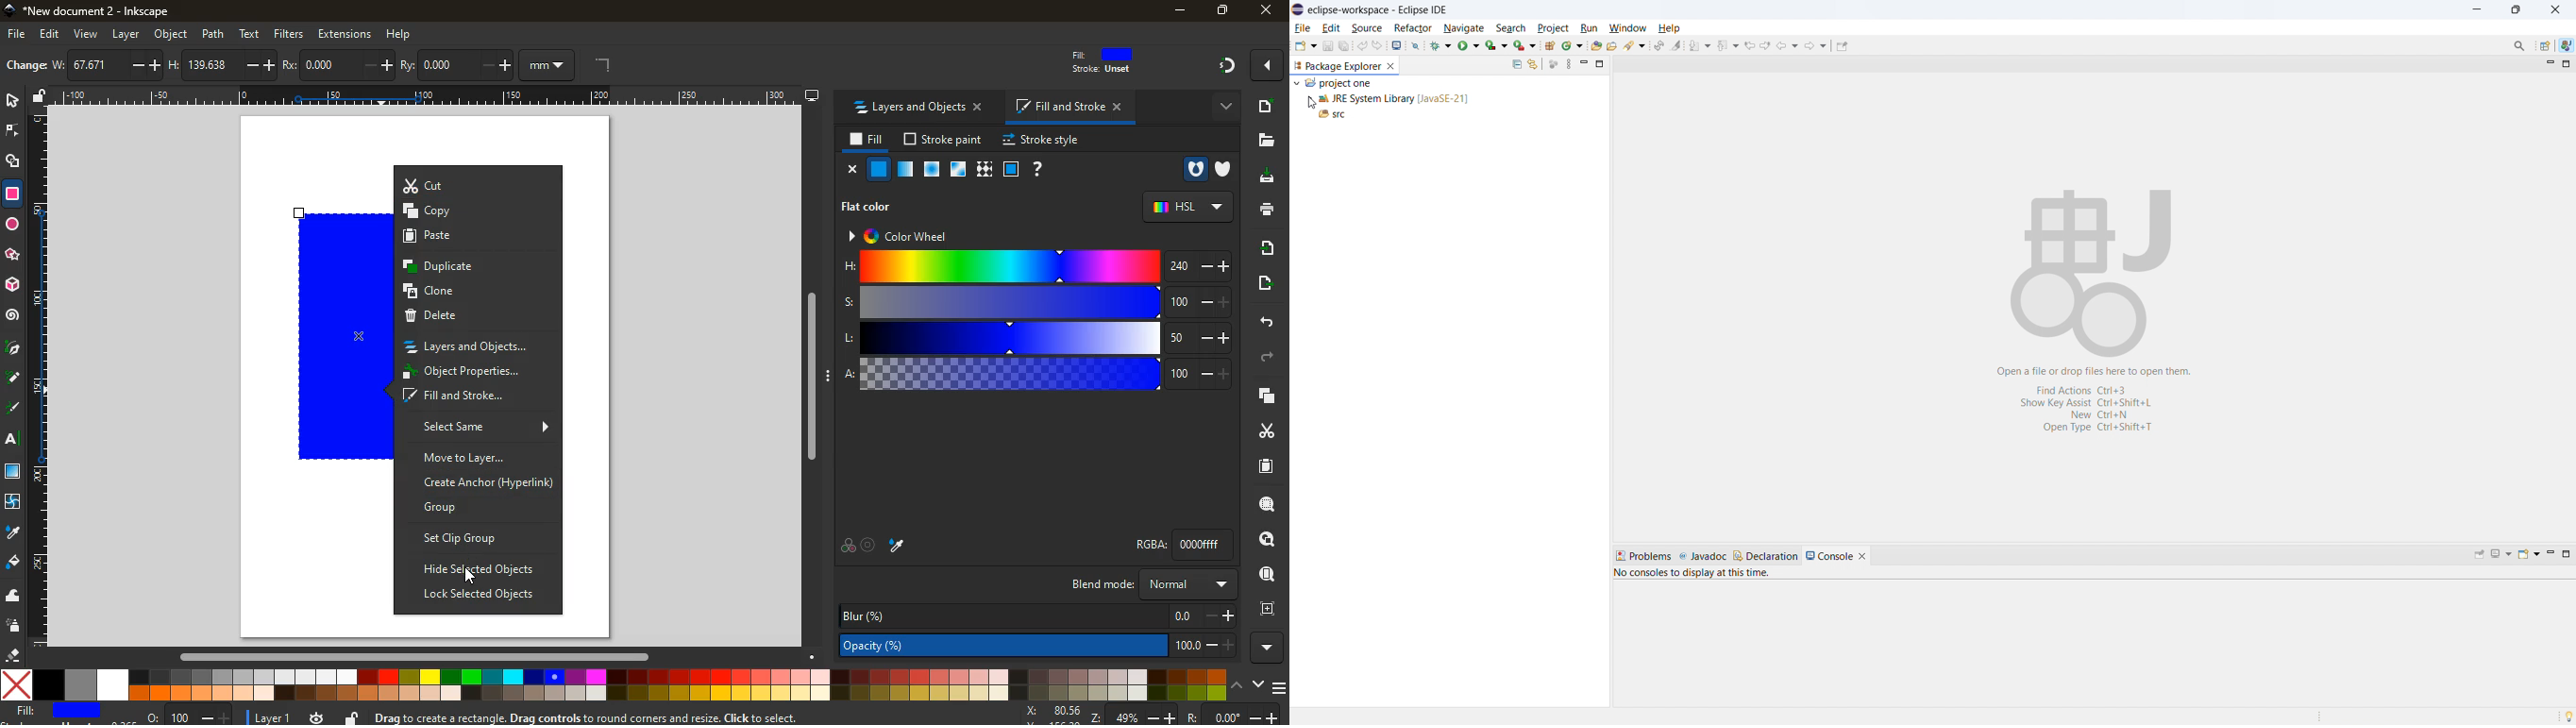  What do you see at coordinates (289, 35) in the screenshot?
I see `filters` at bounding box center [289, 35].